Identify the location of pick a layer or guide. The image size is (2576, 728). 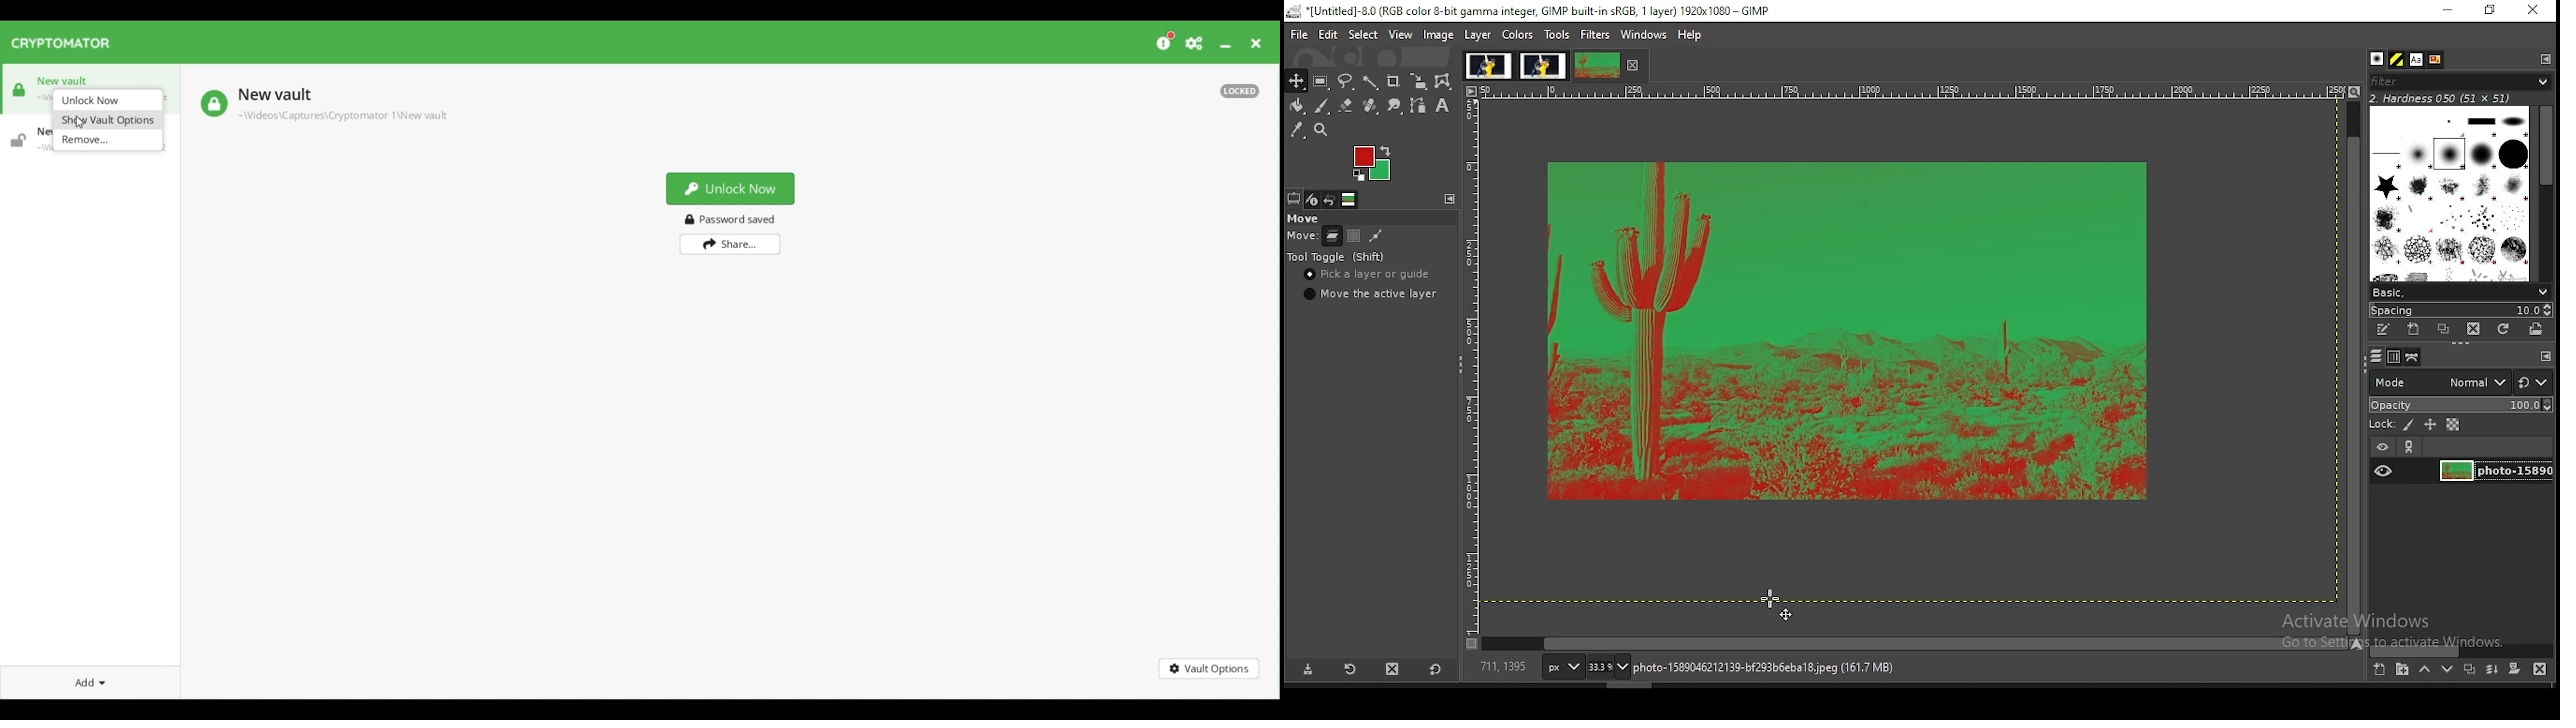
(1367, 274).